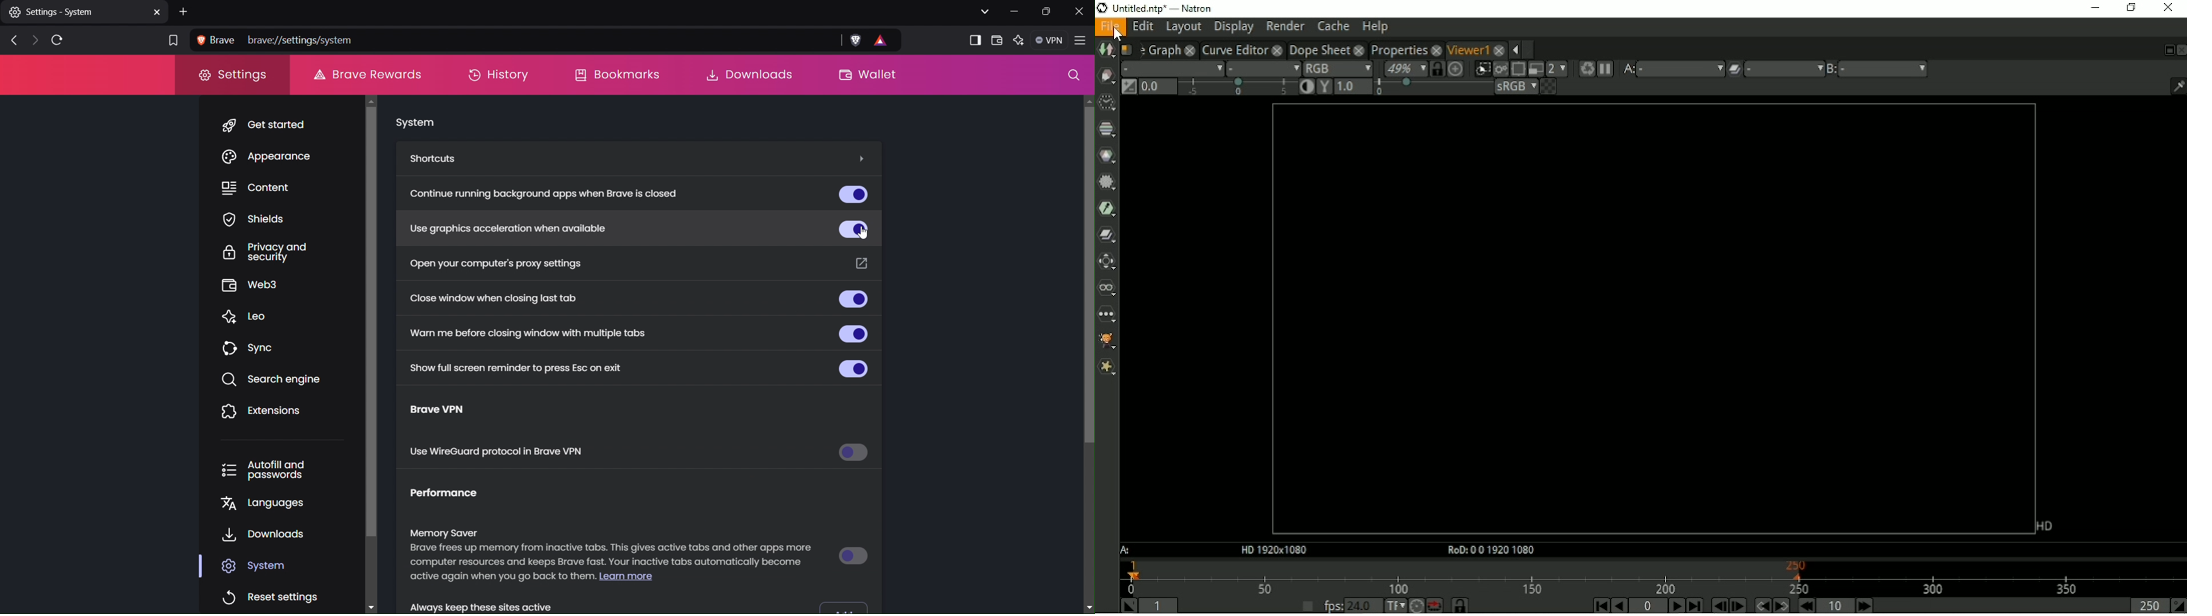 The image size is (2212, 616). Describe the element at coordinates (1530, 49) in the screenshot. I see `Expand` at that location.